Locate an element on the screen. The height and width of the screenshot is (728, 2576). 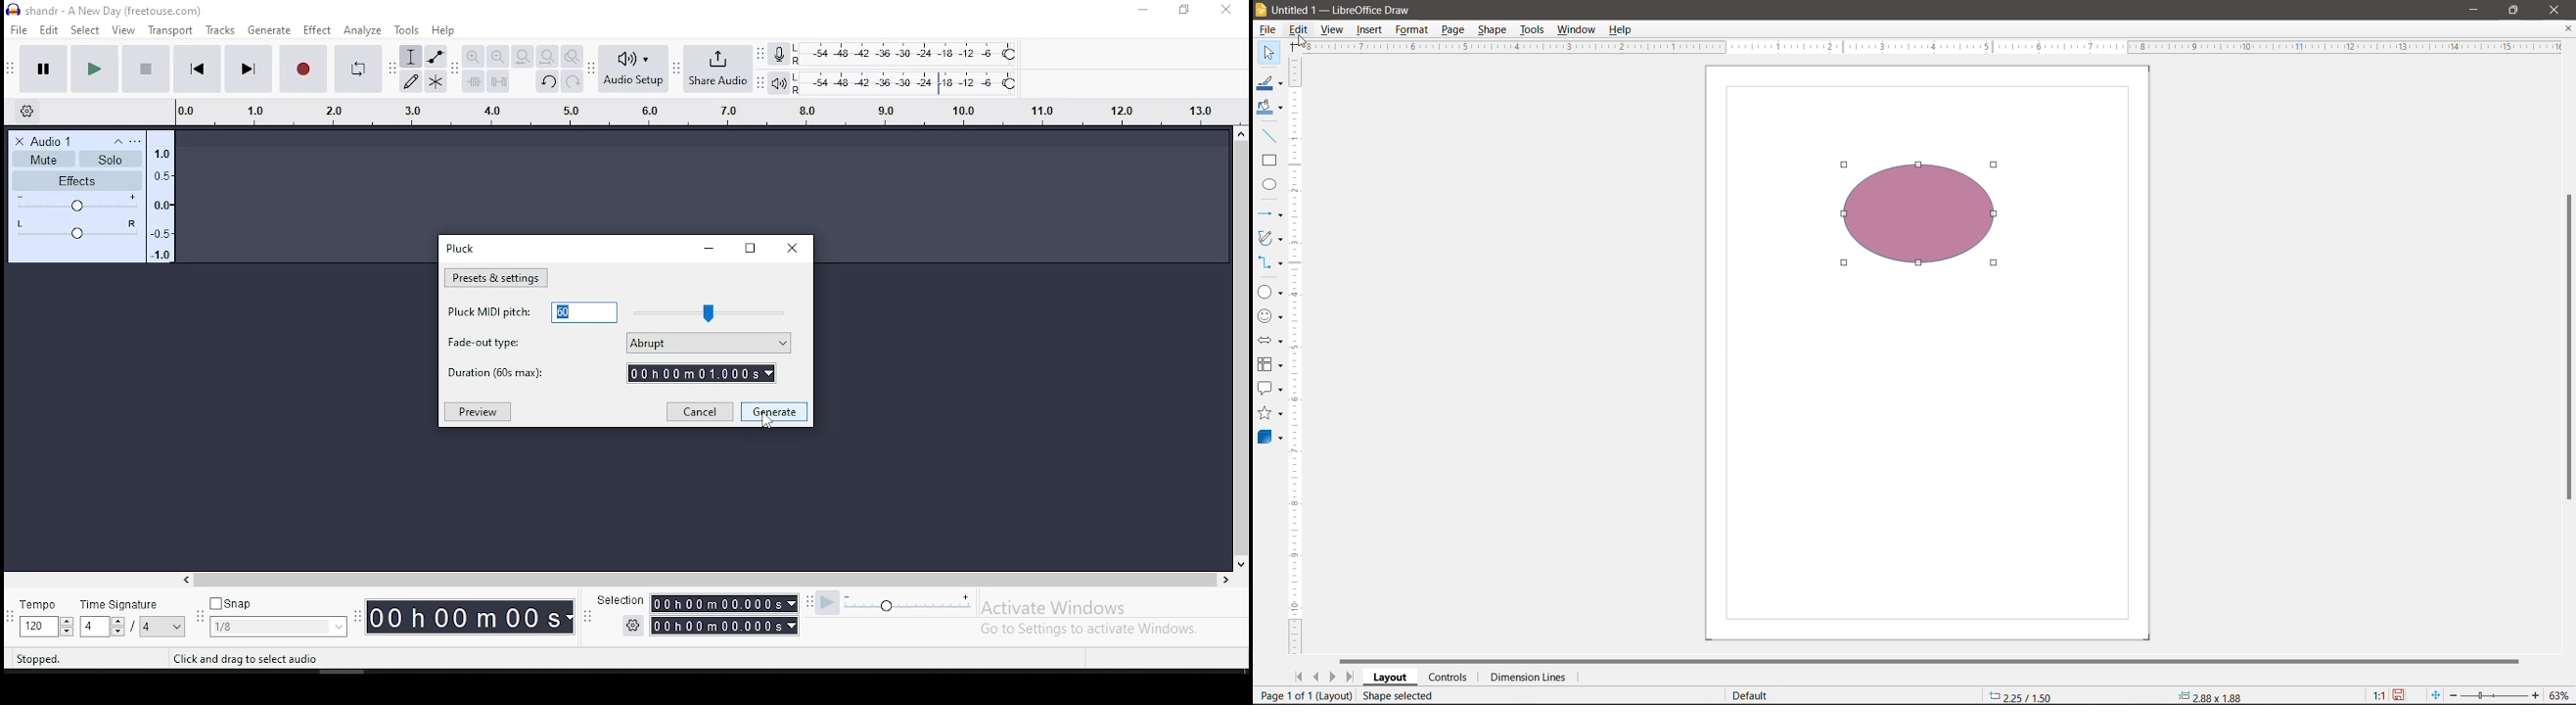
Unsaved changes is located at coordinates (2399, 696).